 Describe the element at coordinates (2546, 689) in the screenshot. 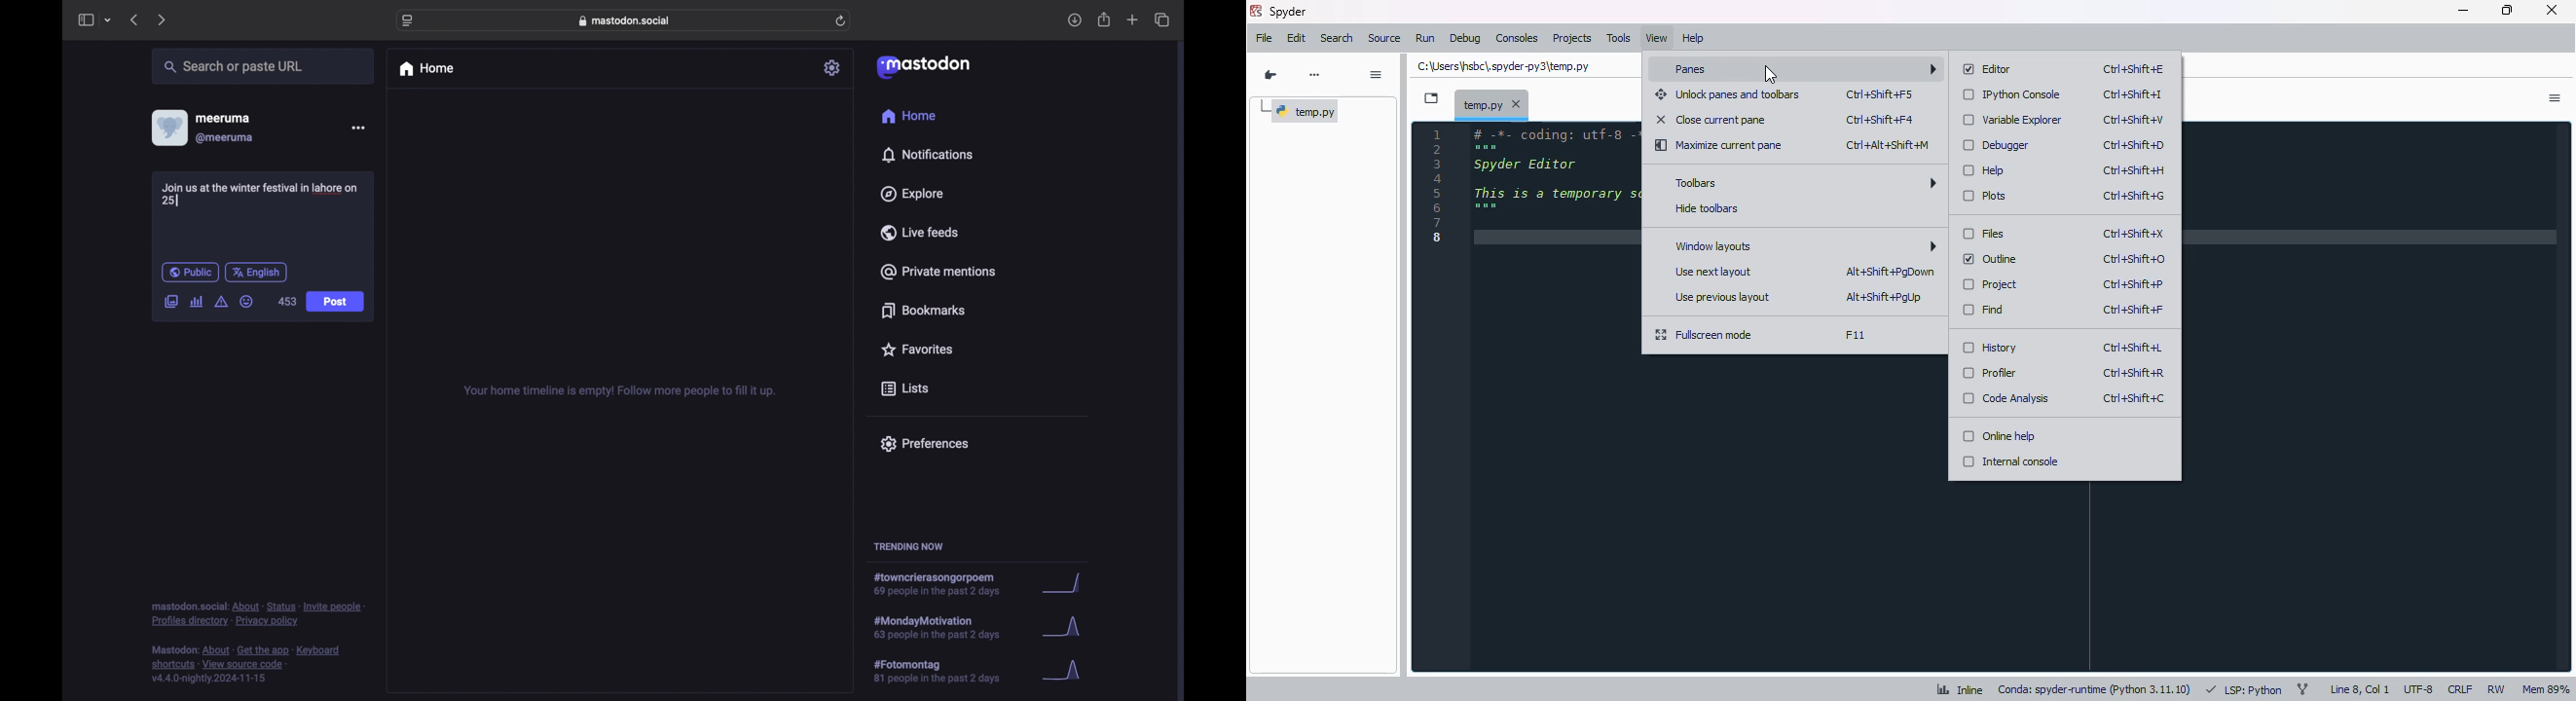

I see `Mem 89%` at that location.